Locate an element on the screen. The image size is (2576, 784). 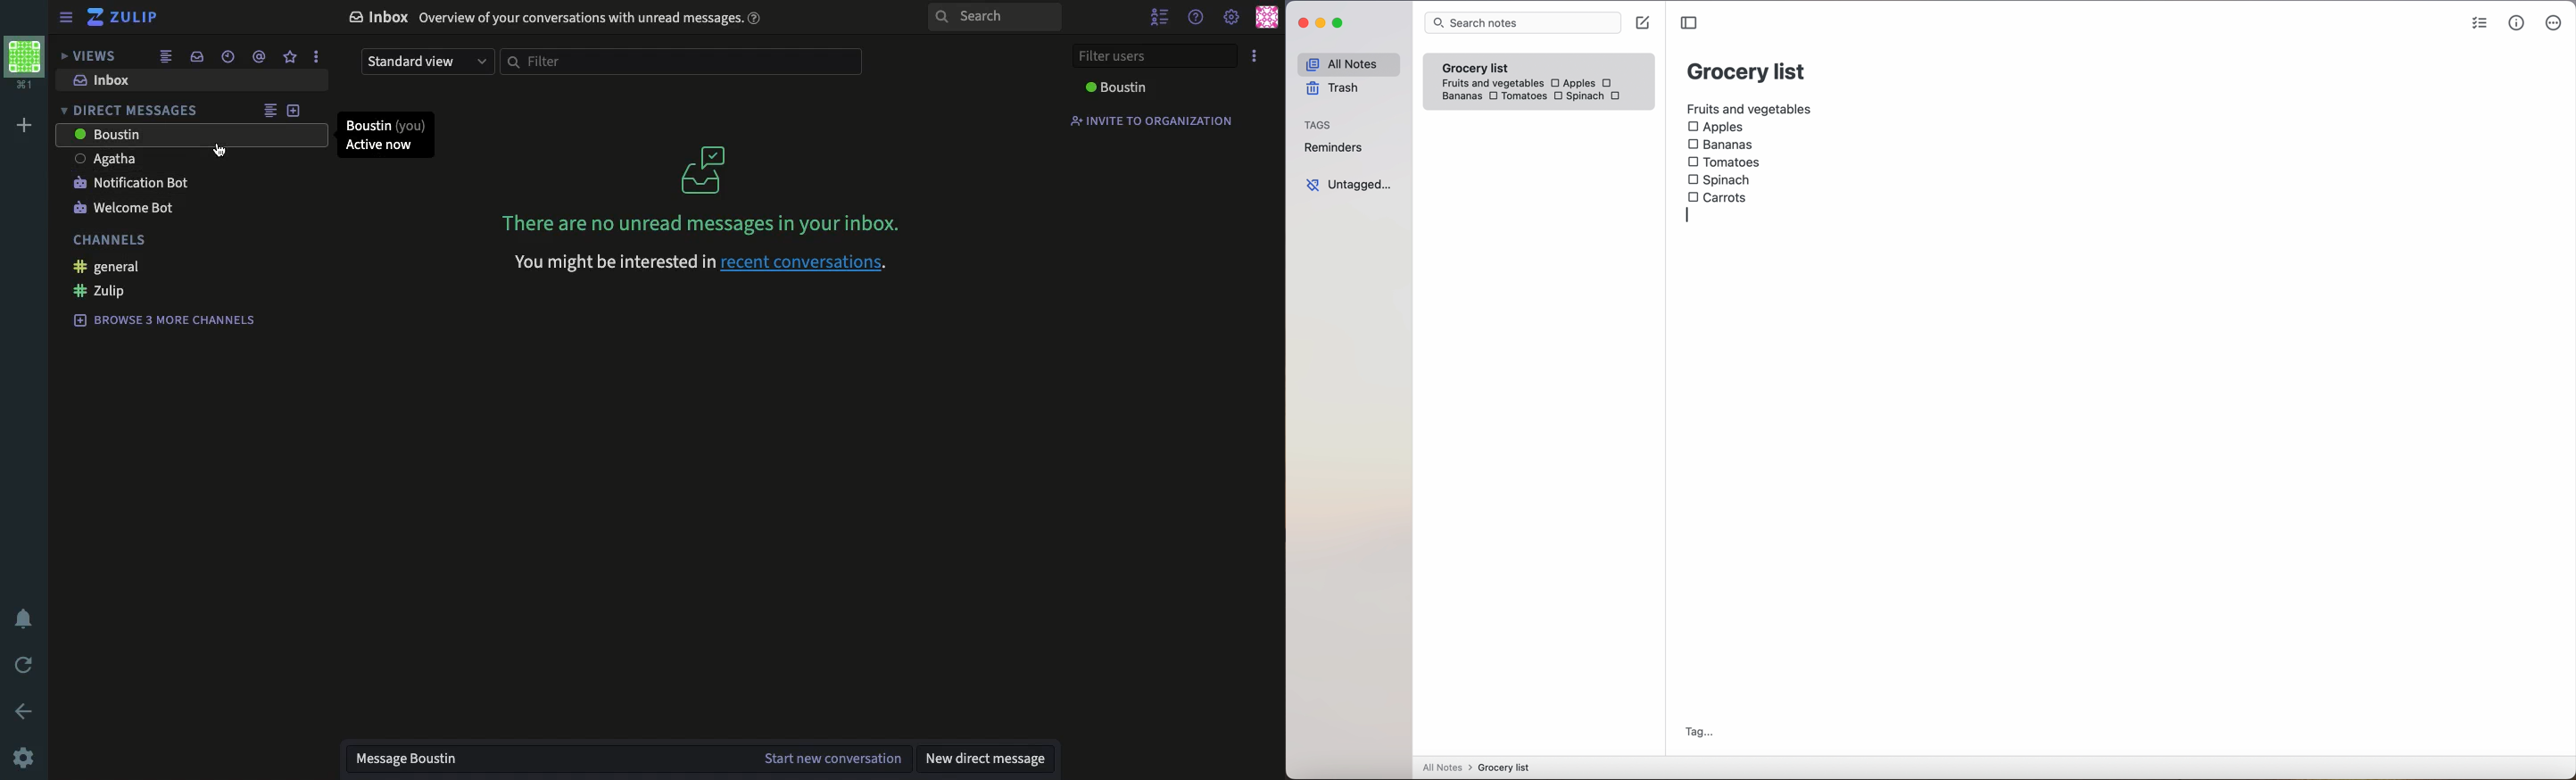
Spinach checkbox is located at coordinates (1578, 97).